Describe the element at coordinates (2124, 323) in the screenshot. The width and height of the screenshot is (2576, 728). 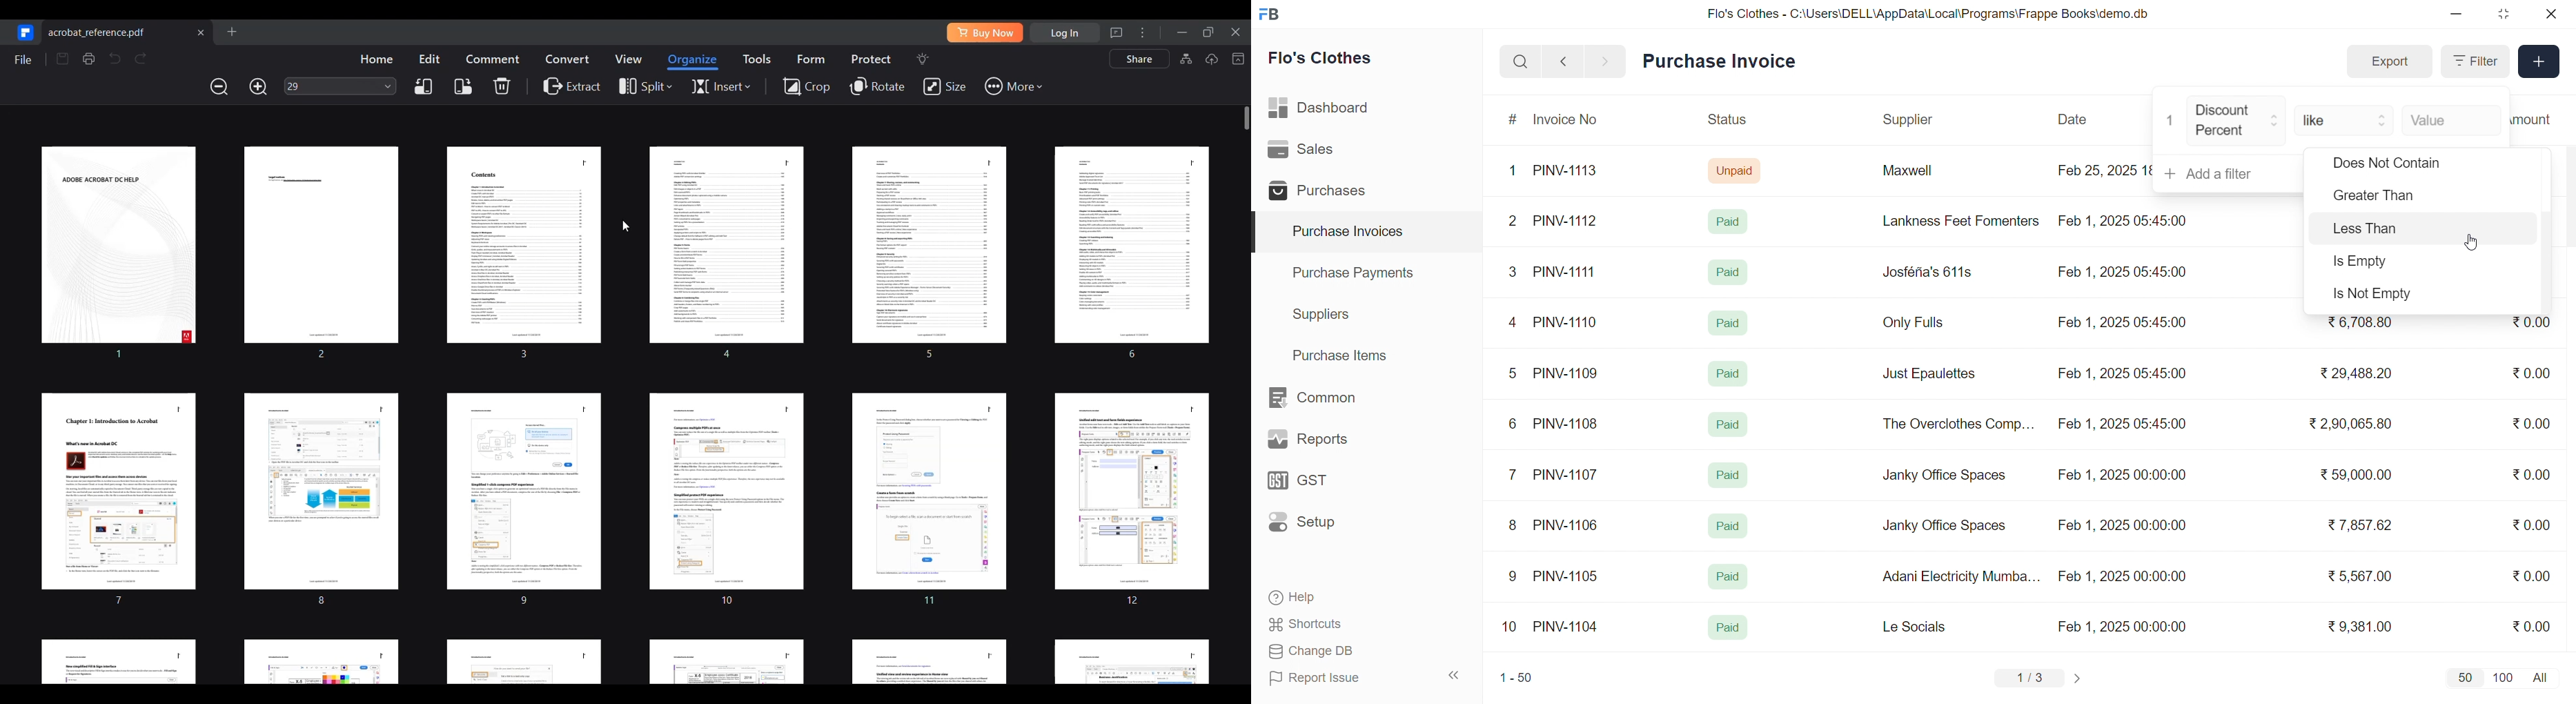
I see `Feb 1, 2025 05:45:00` at that location.